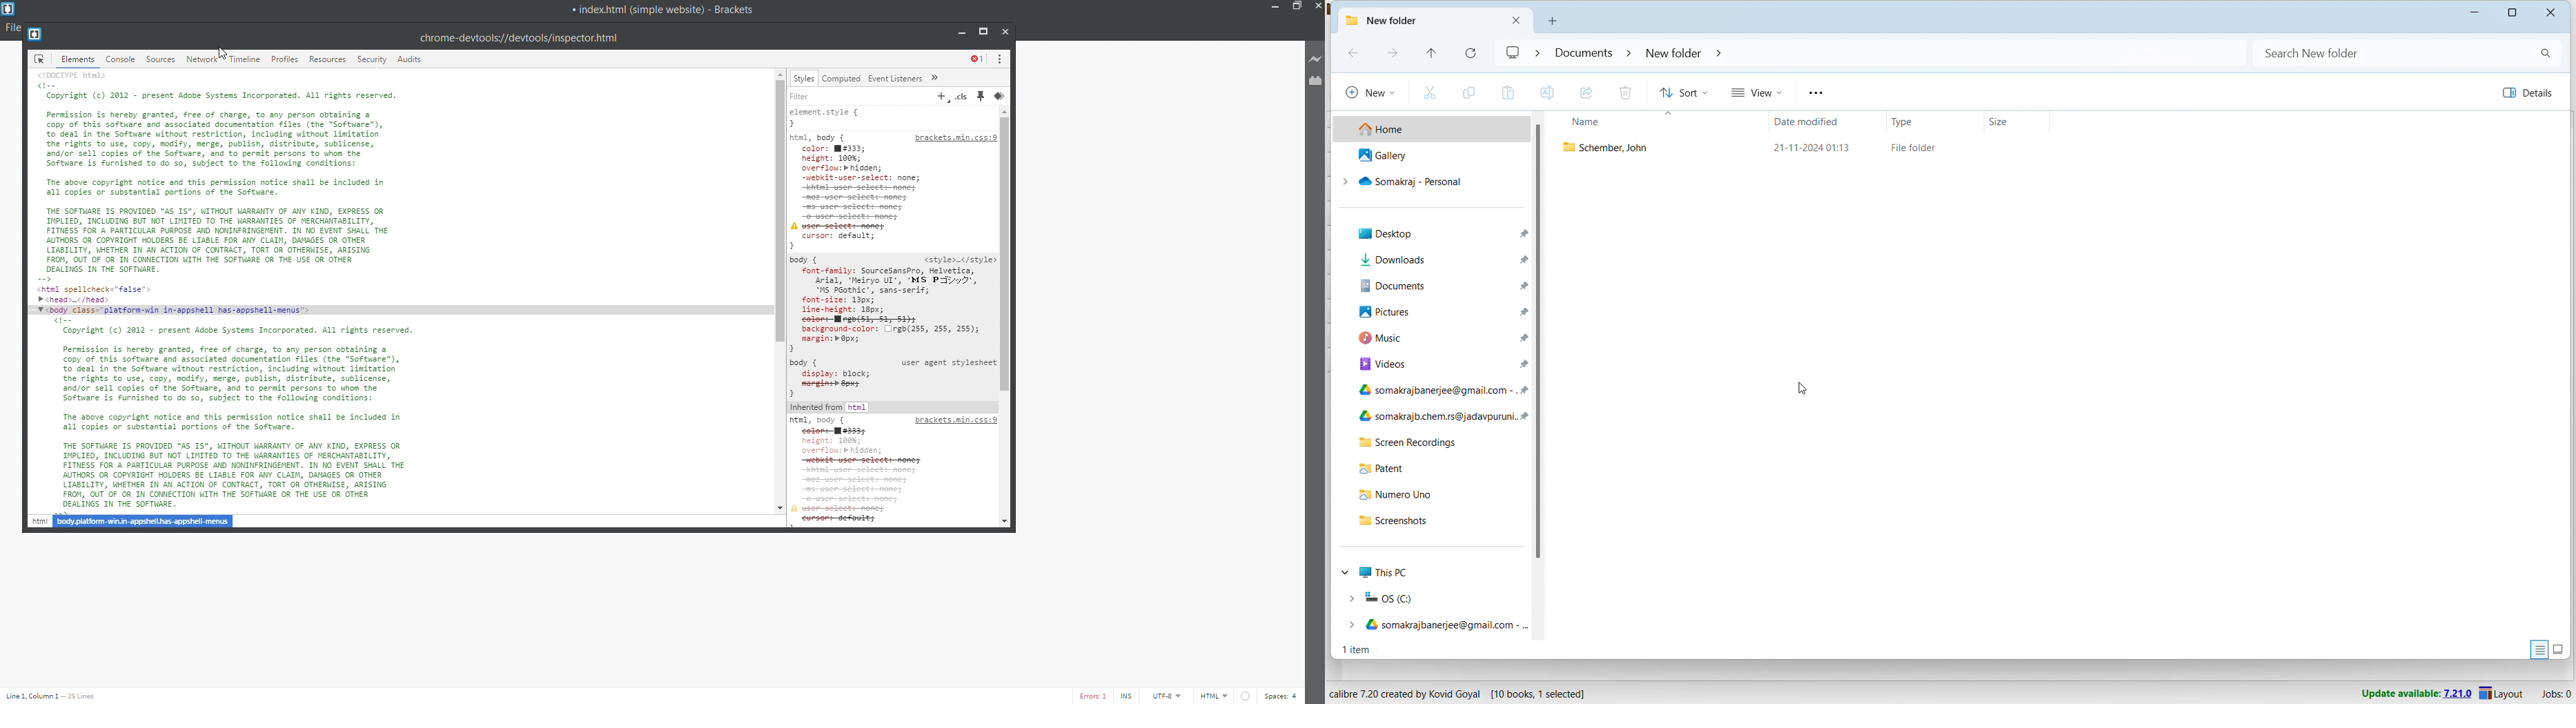 Image resolution: width=2576 pixels, height=728 pixels. What do you see at coordinates (77, 59) in the screenshot?
I see `elements` at bounding box center [77, 59].